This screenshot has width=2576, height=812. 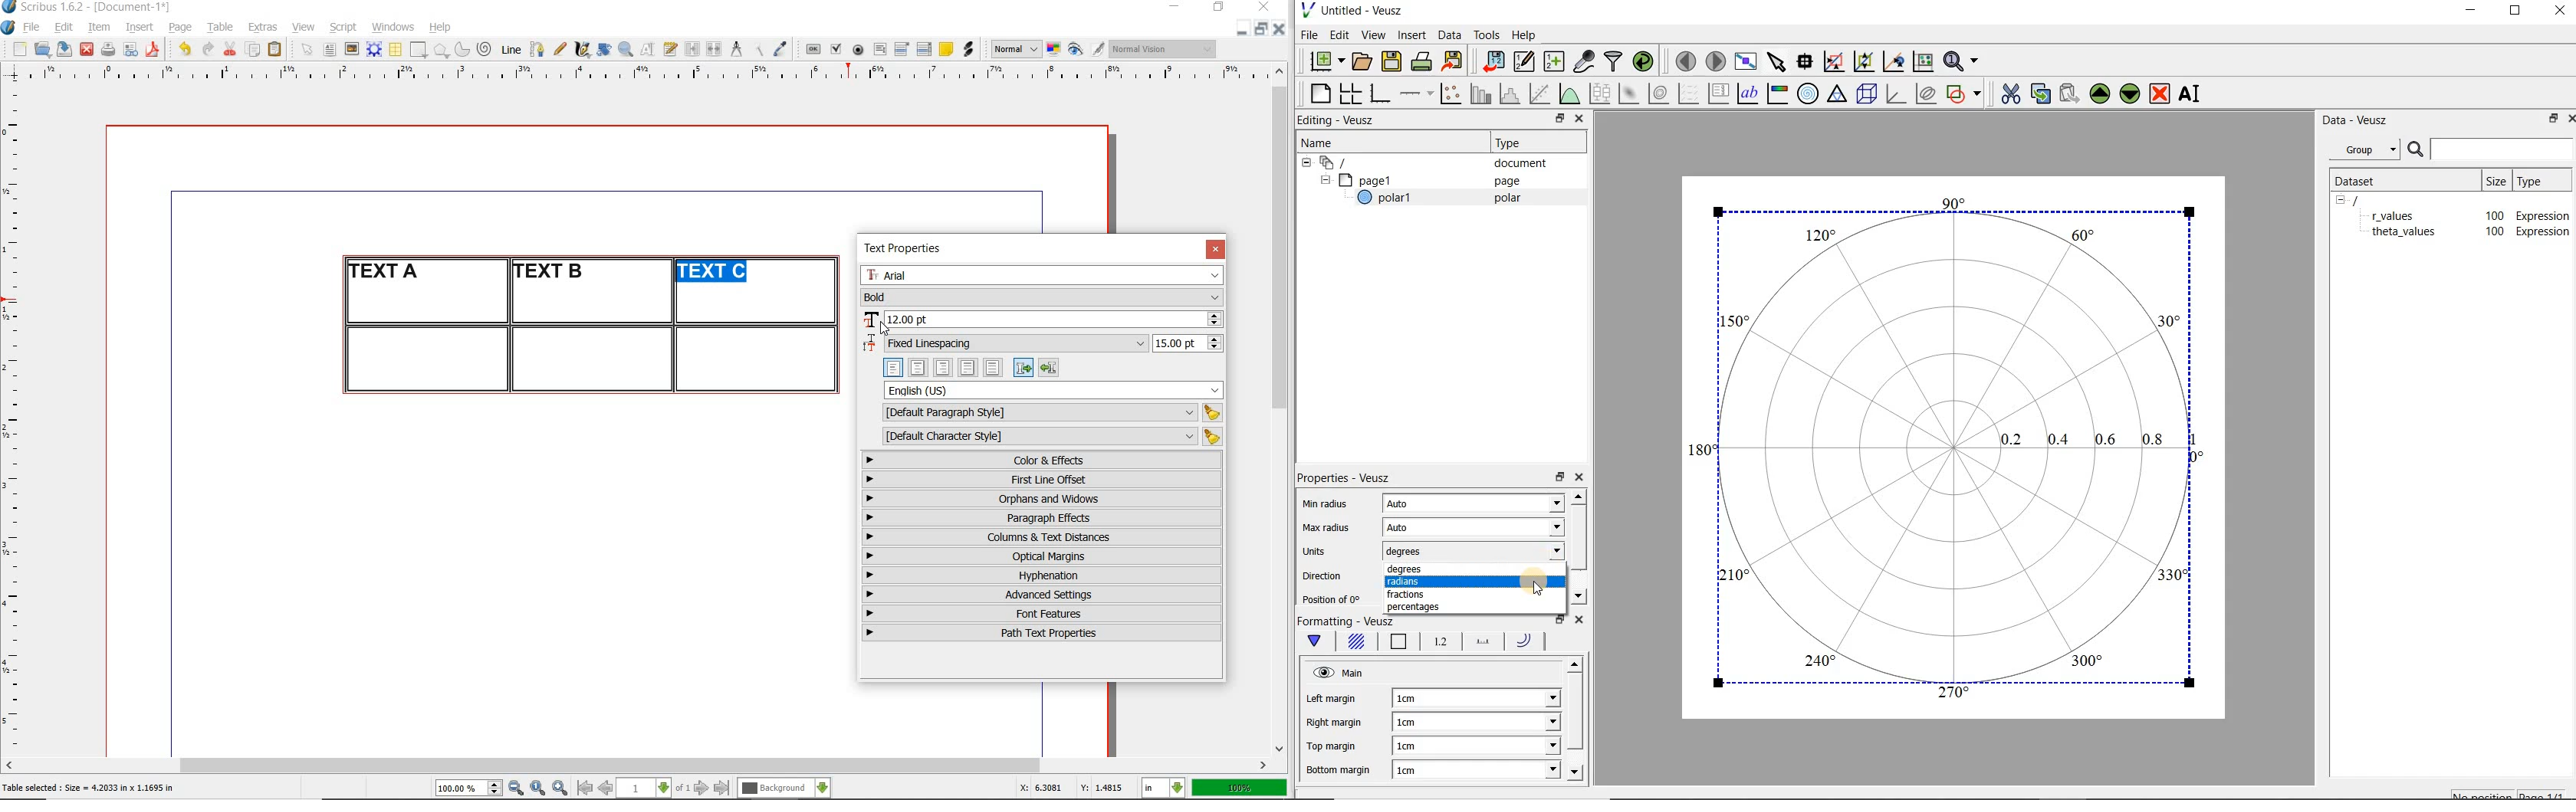 What do you see at coordinates (1894, 62) in the screenshot?
I see `click to recenter graph axes` at bounding box center [1894, 62].